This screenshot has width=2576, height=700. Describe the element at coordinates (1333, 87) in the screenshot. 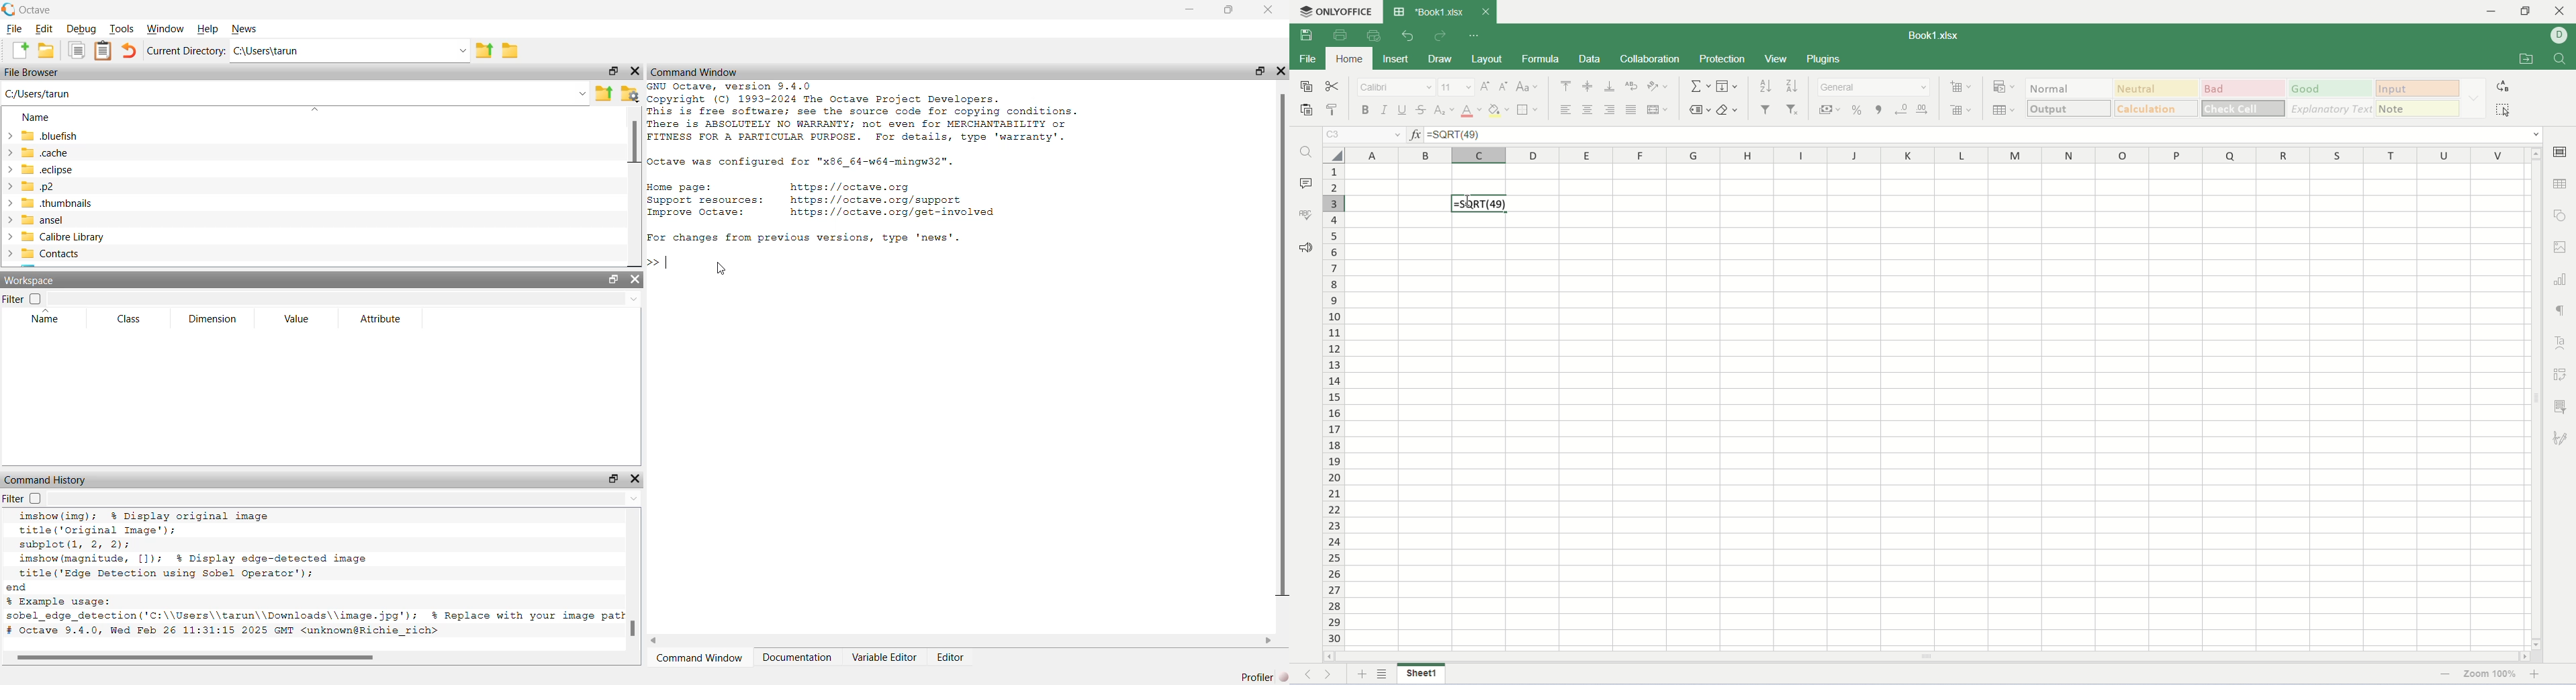

I see `cut` at that location.